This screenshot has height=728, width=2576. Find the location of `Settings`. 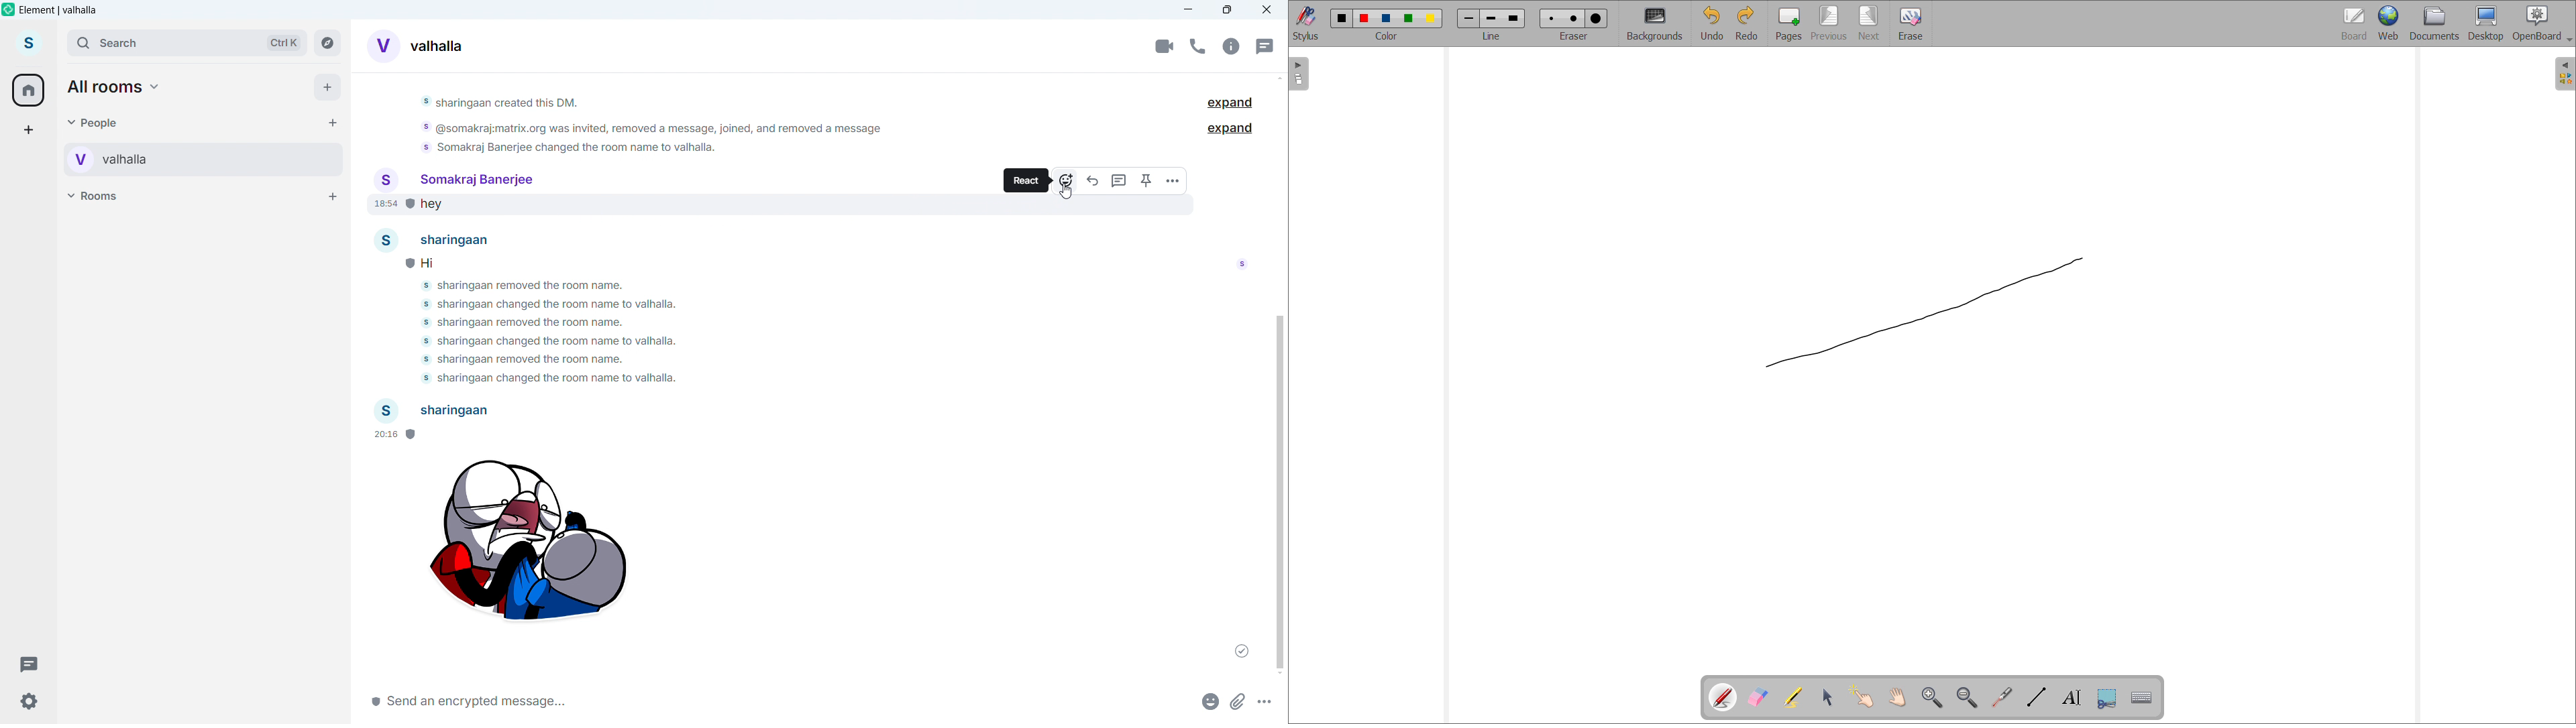

Settings is located at coordinates (25, 705).